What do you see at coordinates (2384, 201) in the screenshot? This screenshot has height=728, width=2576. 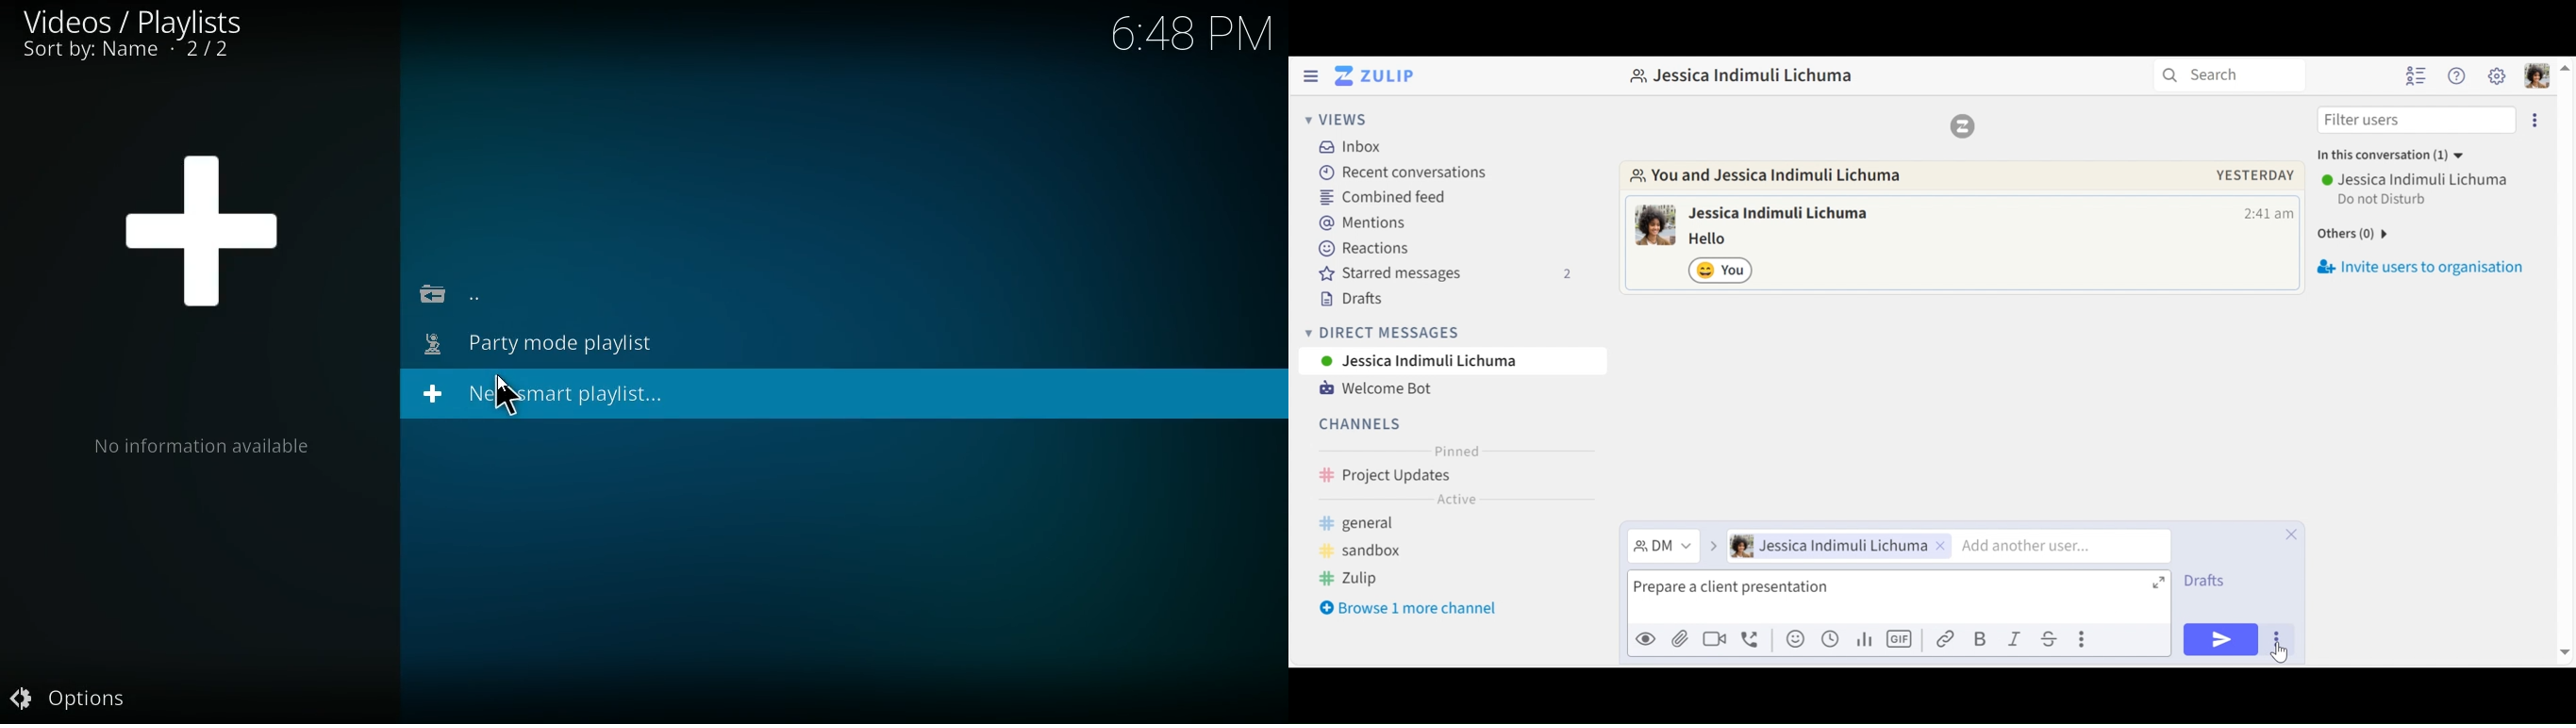 I see `Status` at bounding box center [2384, 201].